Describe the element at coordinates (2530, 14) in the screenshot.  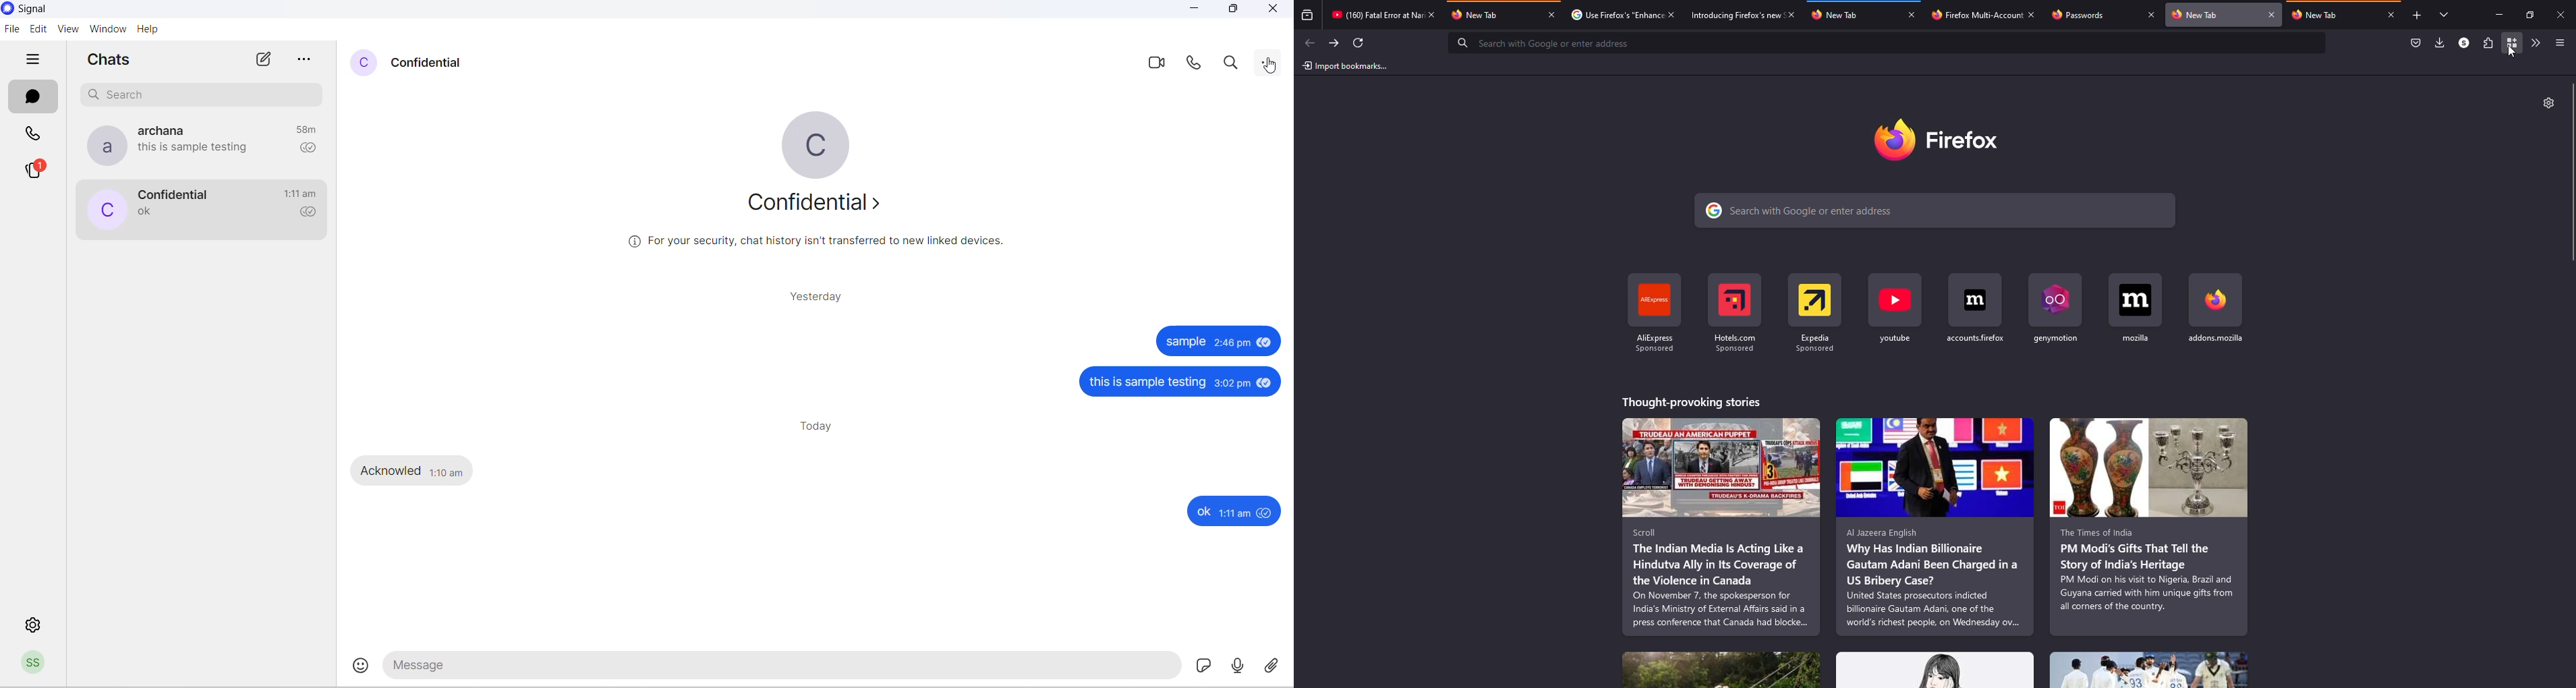
I see `maximize` at that location.